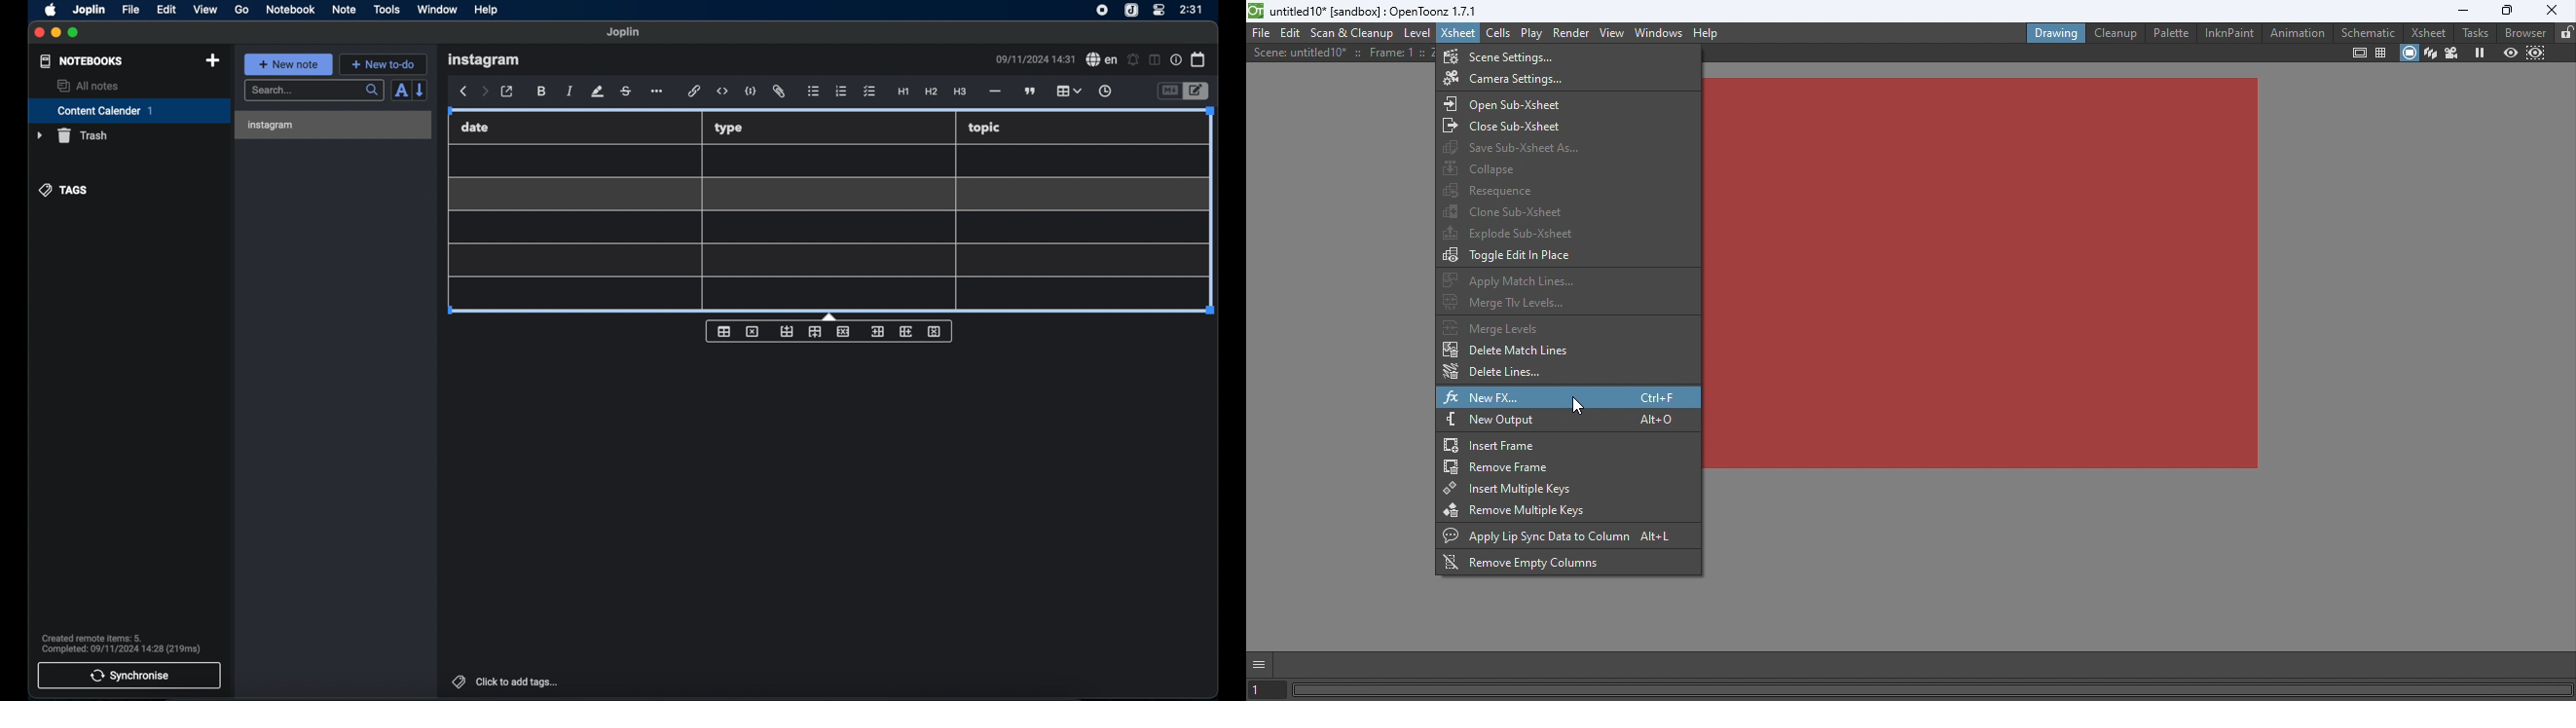 The height and width of the screenshot is (728, 2576). I want to click on heading 1, so click(903, 92).